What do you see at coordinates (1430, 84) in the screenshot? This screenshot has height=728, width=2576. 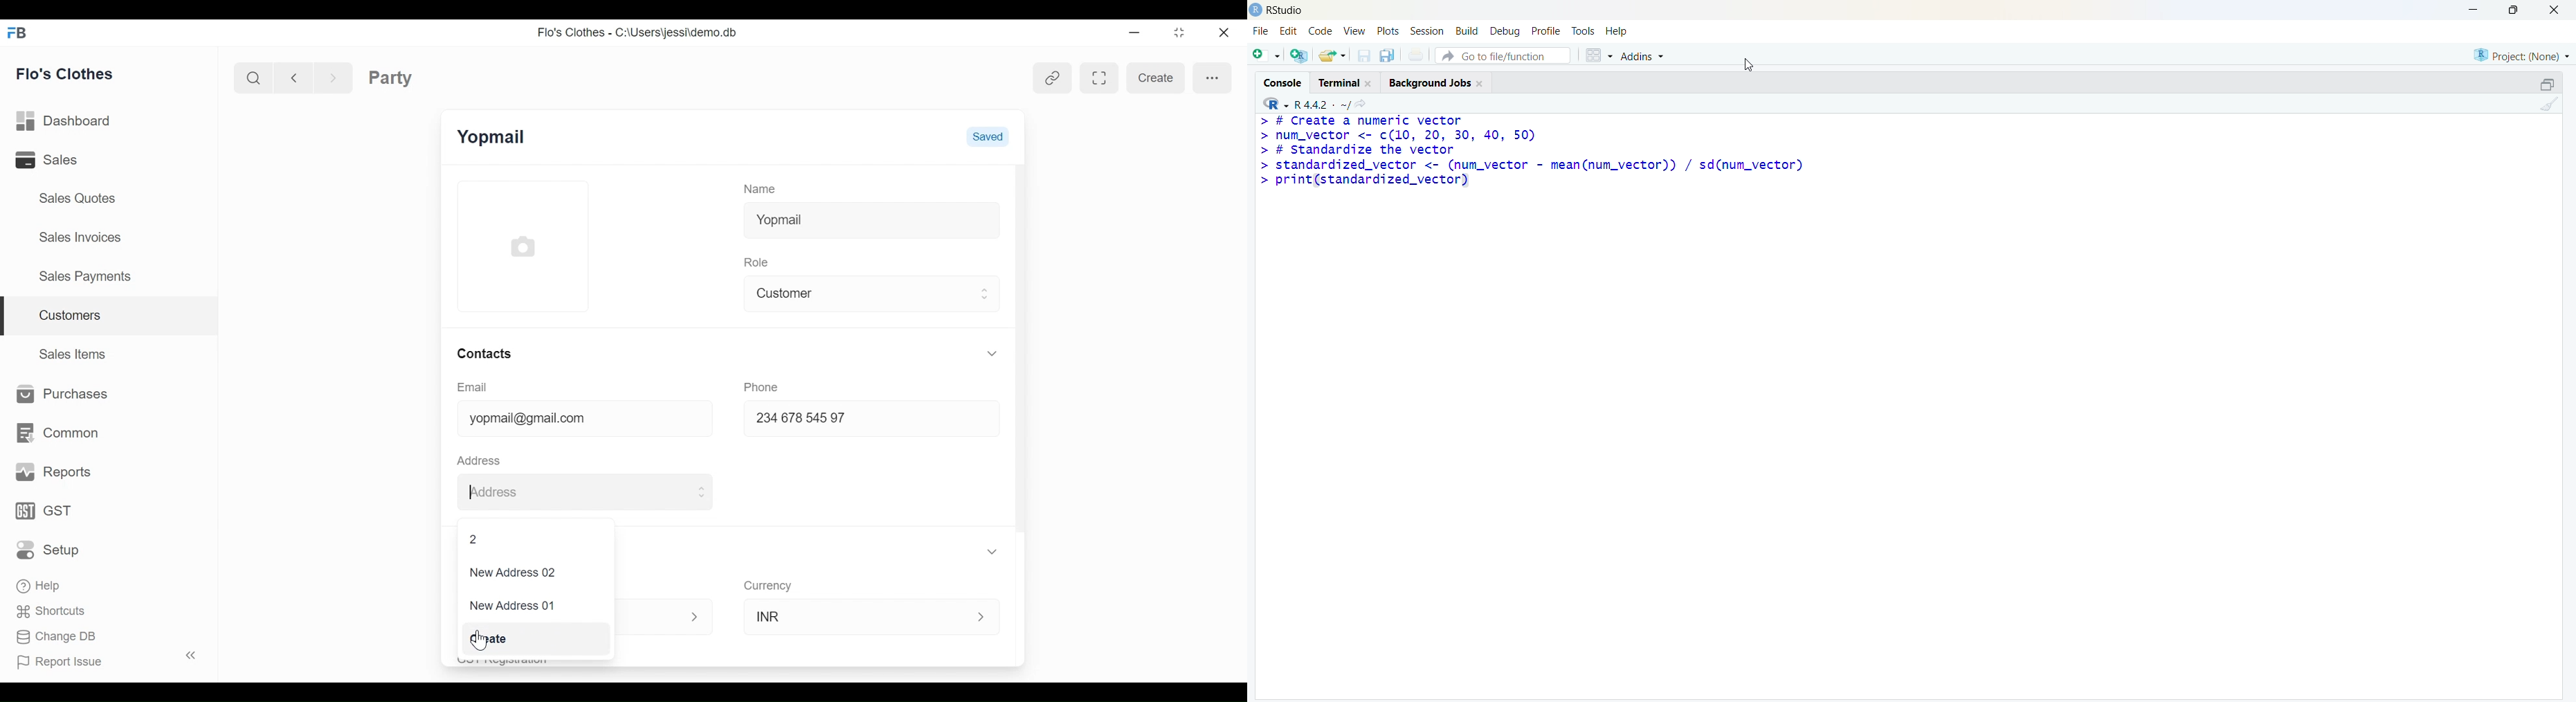 I see `Background jobs` at bounding box center [1430, 84].